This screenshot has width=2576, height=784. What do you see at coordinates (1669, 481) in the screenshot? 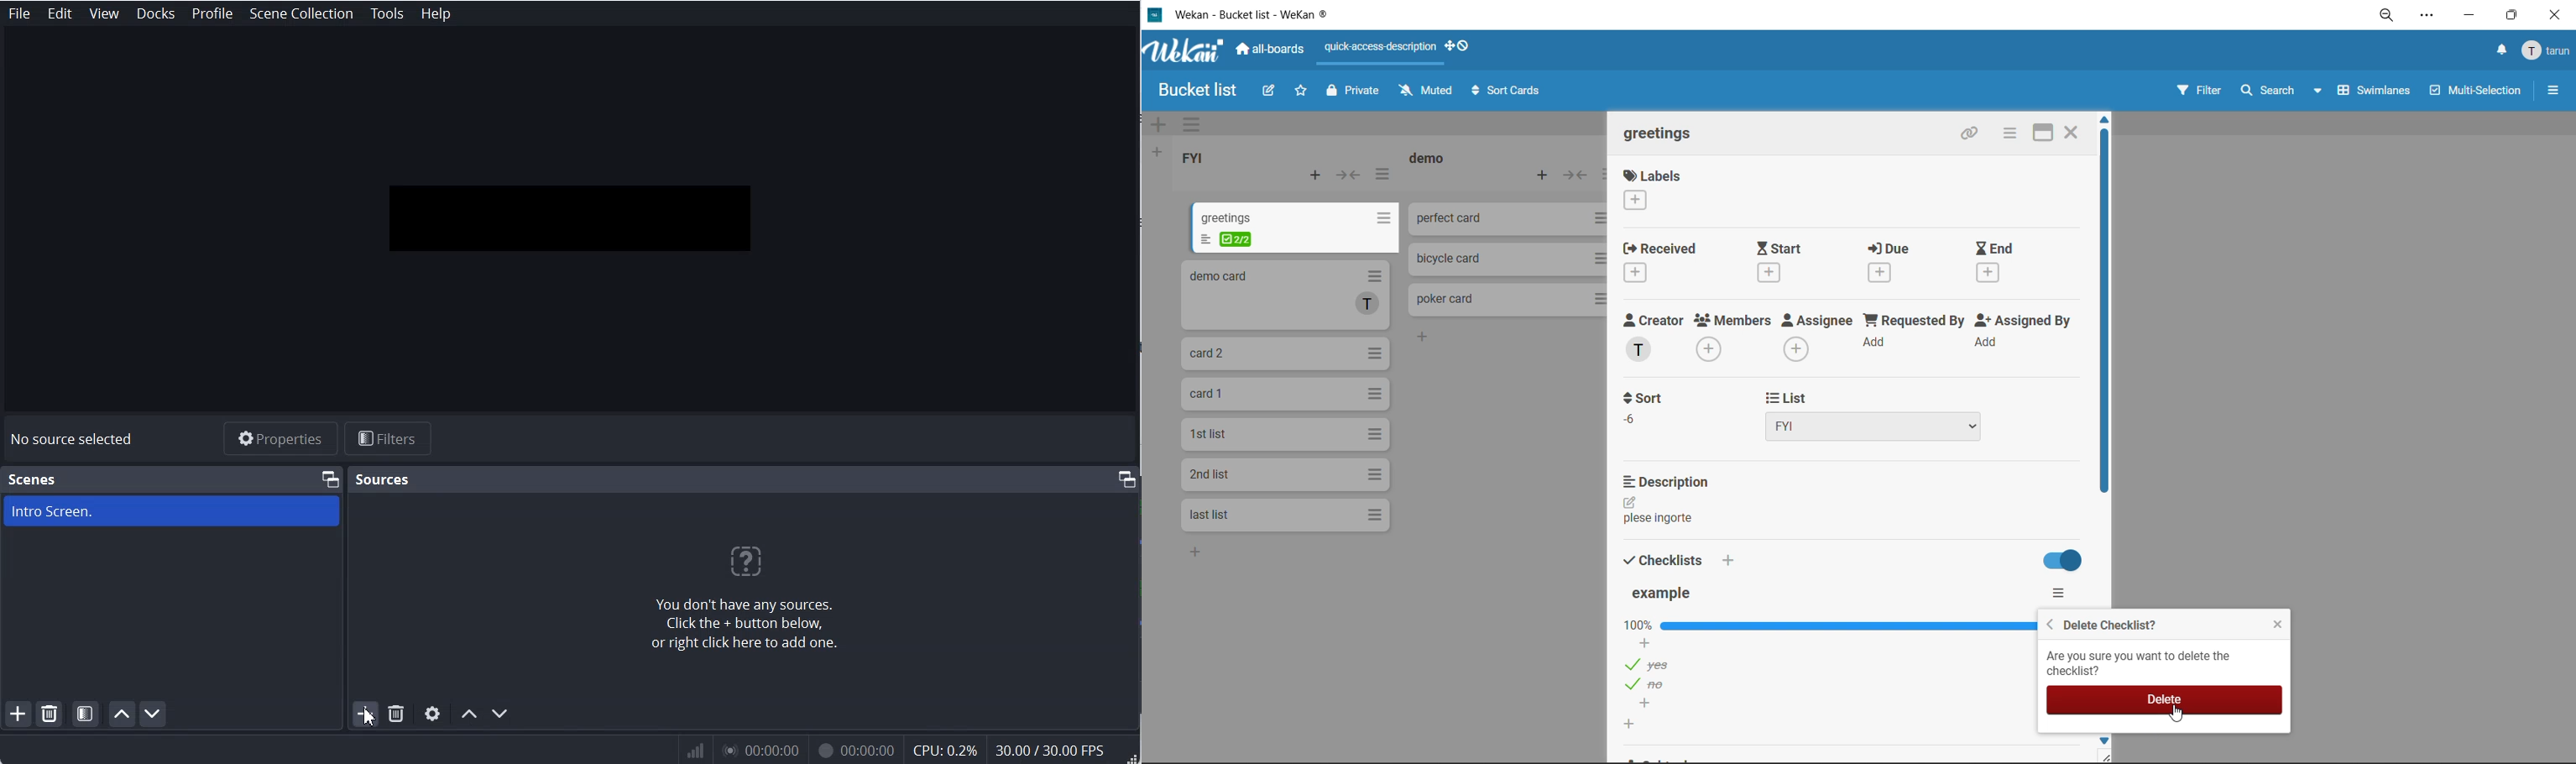
I see `description` at bounding box center [1669, 481].